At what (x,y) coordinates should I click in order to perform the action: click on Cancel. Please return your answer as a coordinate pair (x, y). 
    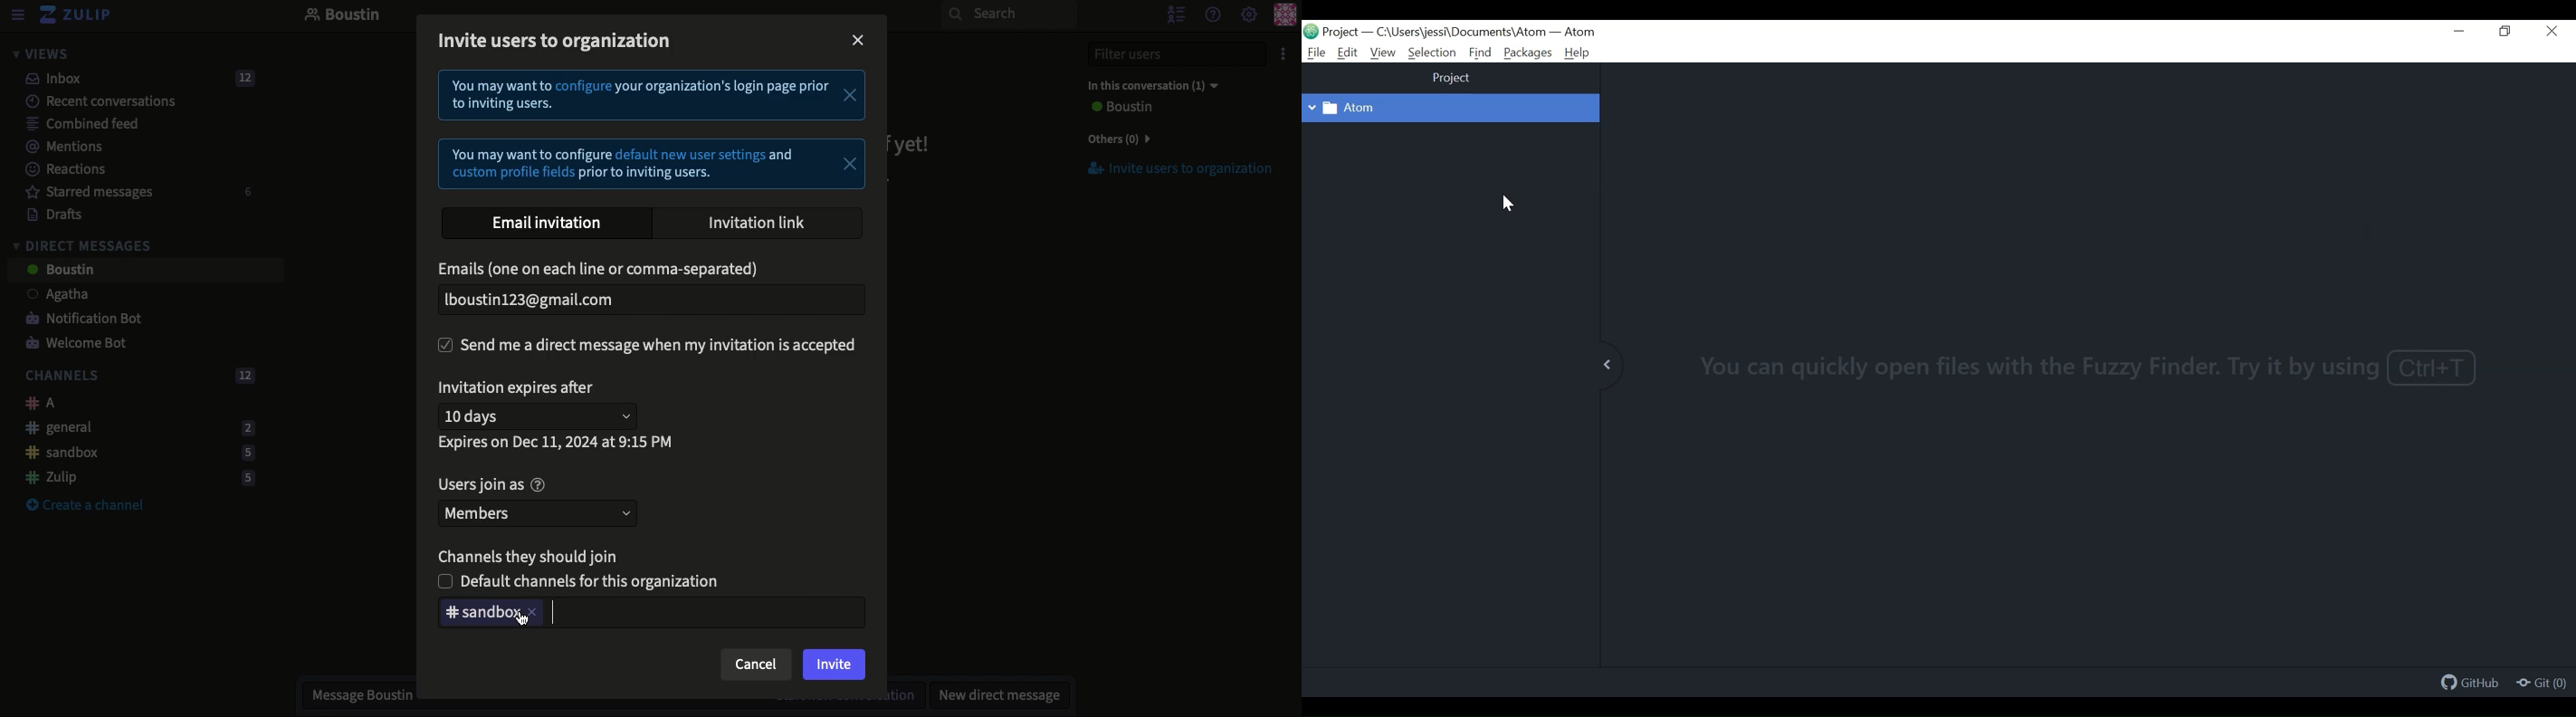
    Looking at the image, I should click on (756, 664).